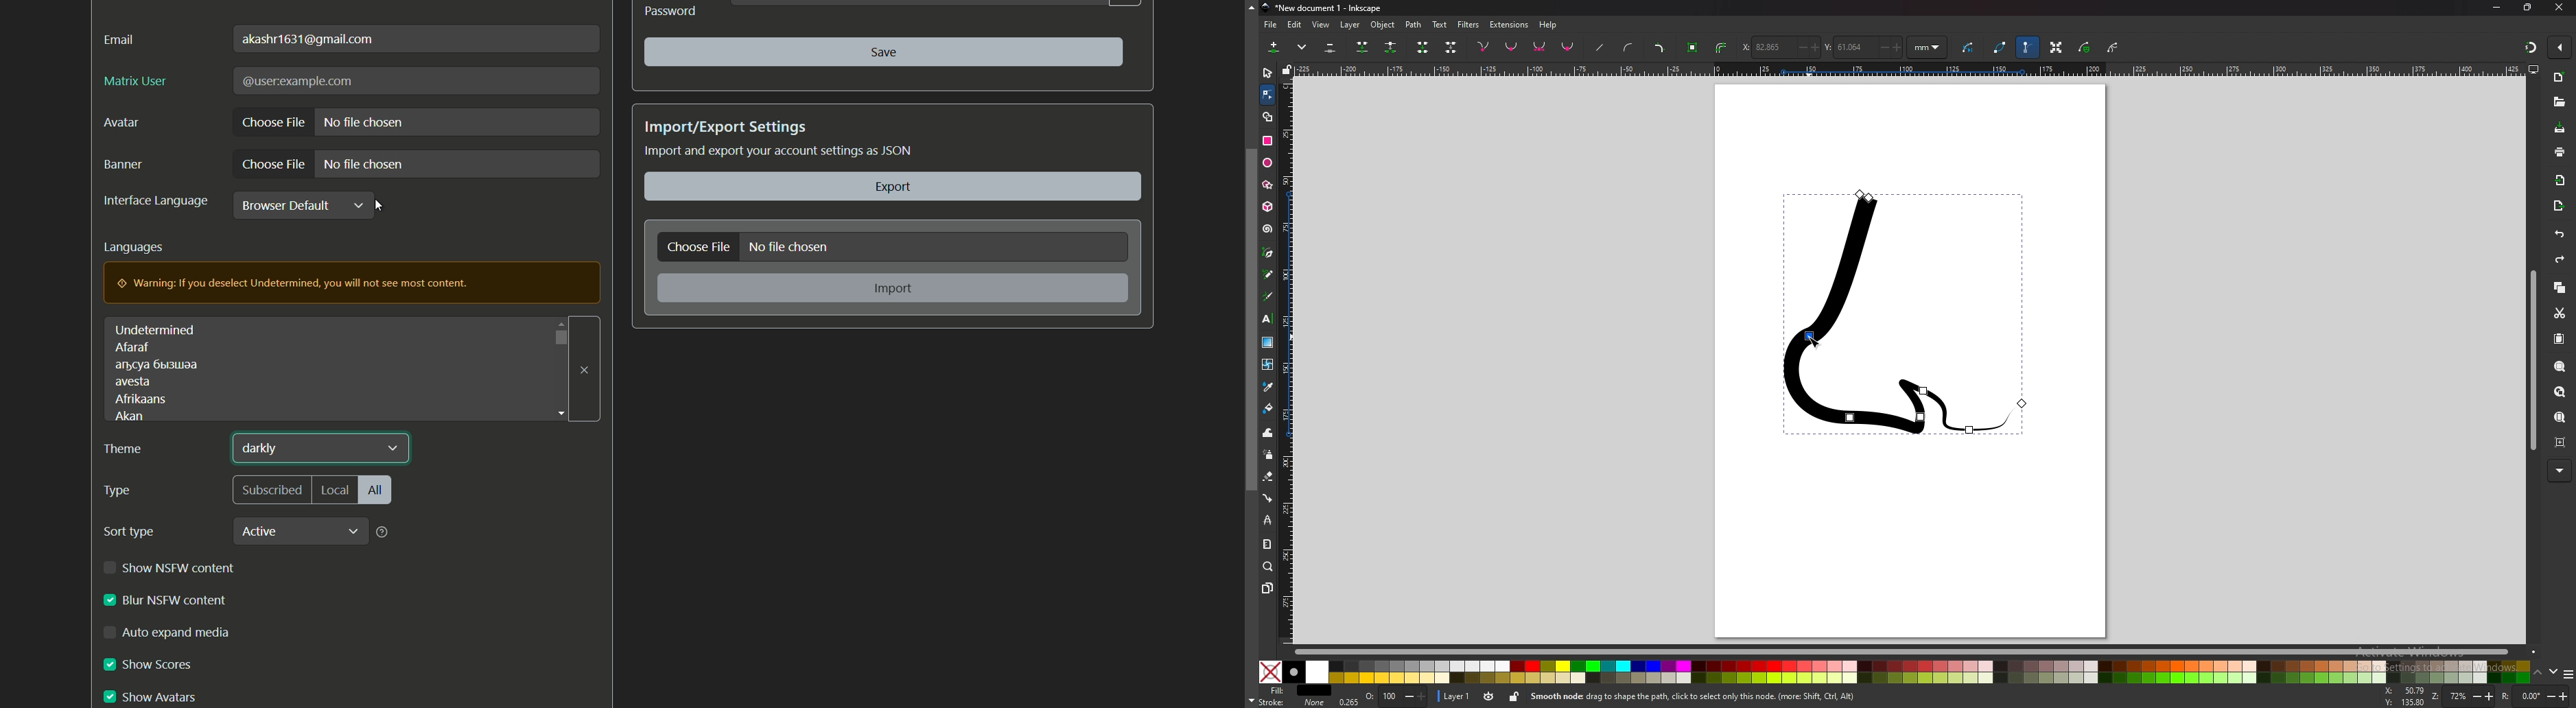 Image resolution: width=2576 pixels, height=728 pixels. Describe the element at coordinates (1440, 25) in the screenshot. I see `text` at that location.